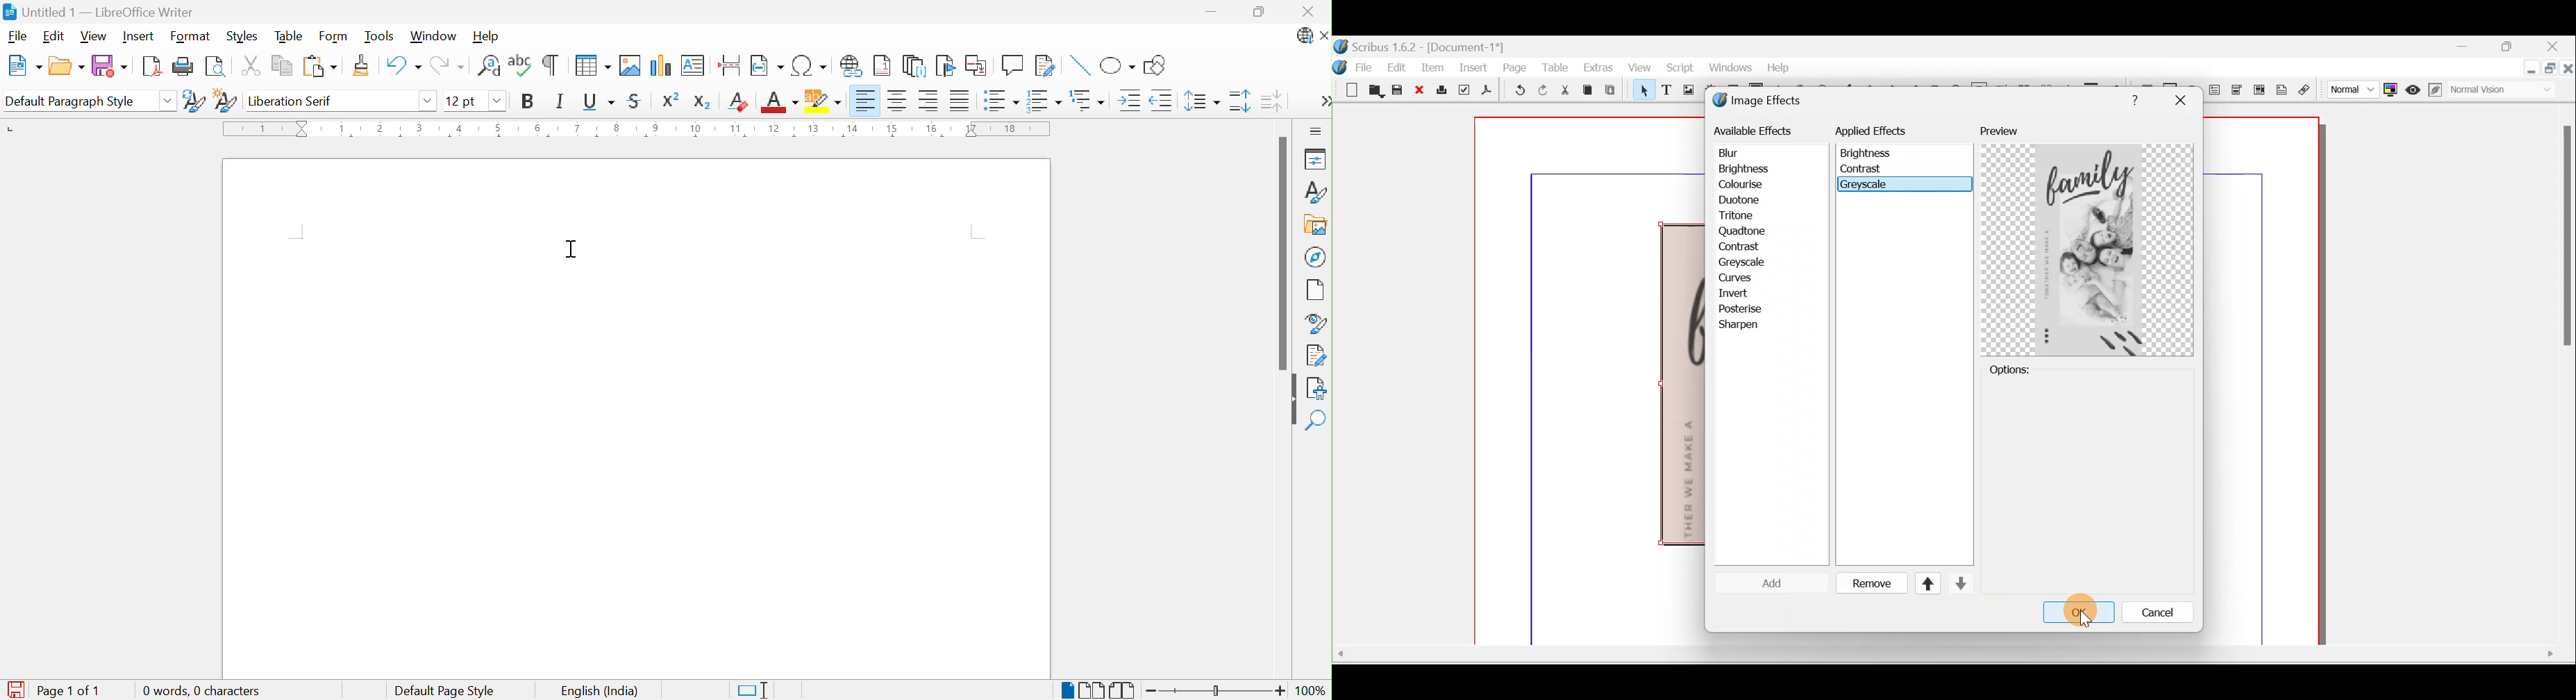 Image resolution: width=2576 pixels, height=700 pixels. I want to click on available effects, so click(1754, 131).